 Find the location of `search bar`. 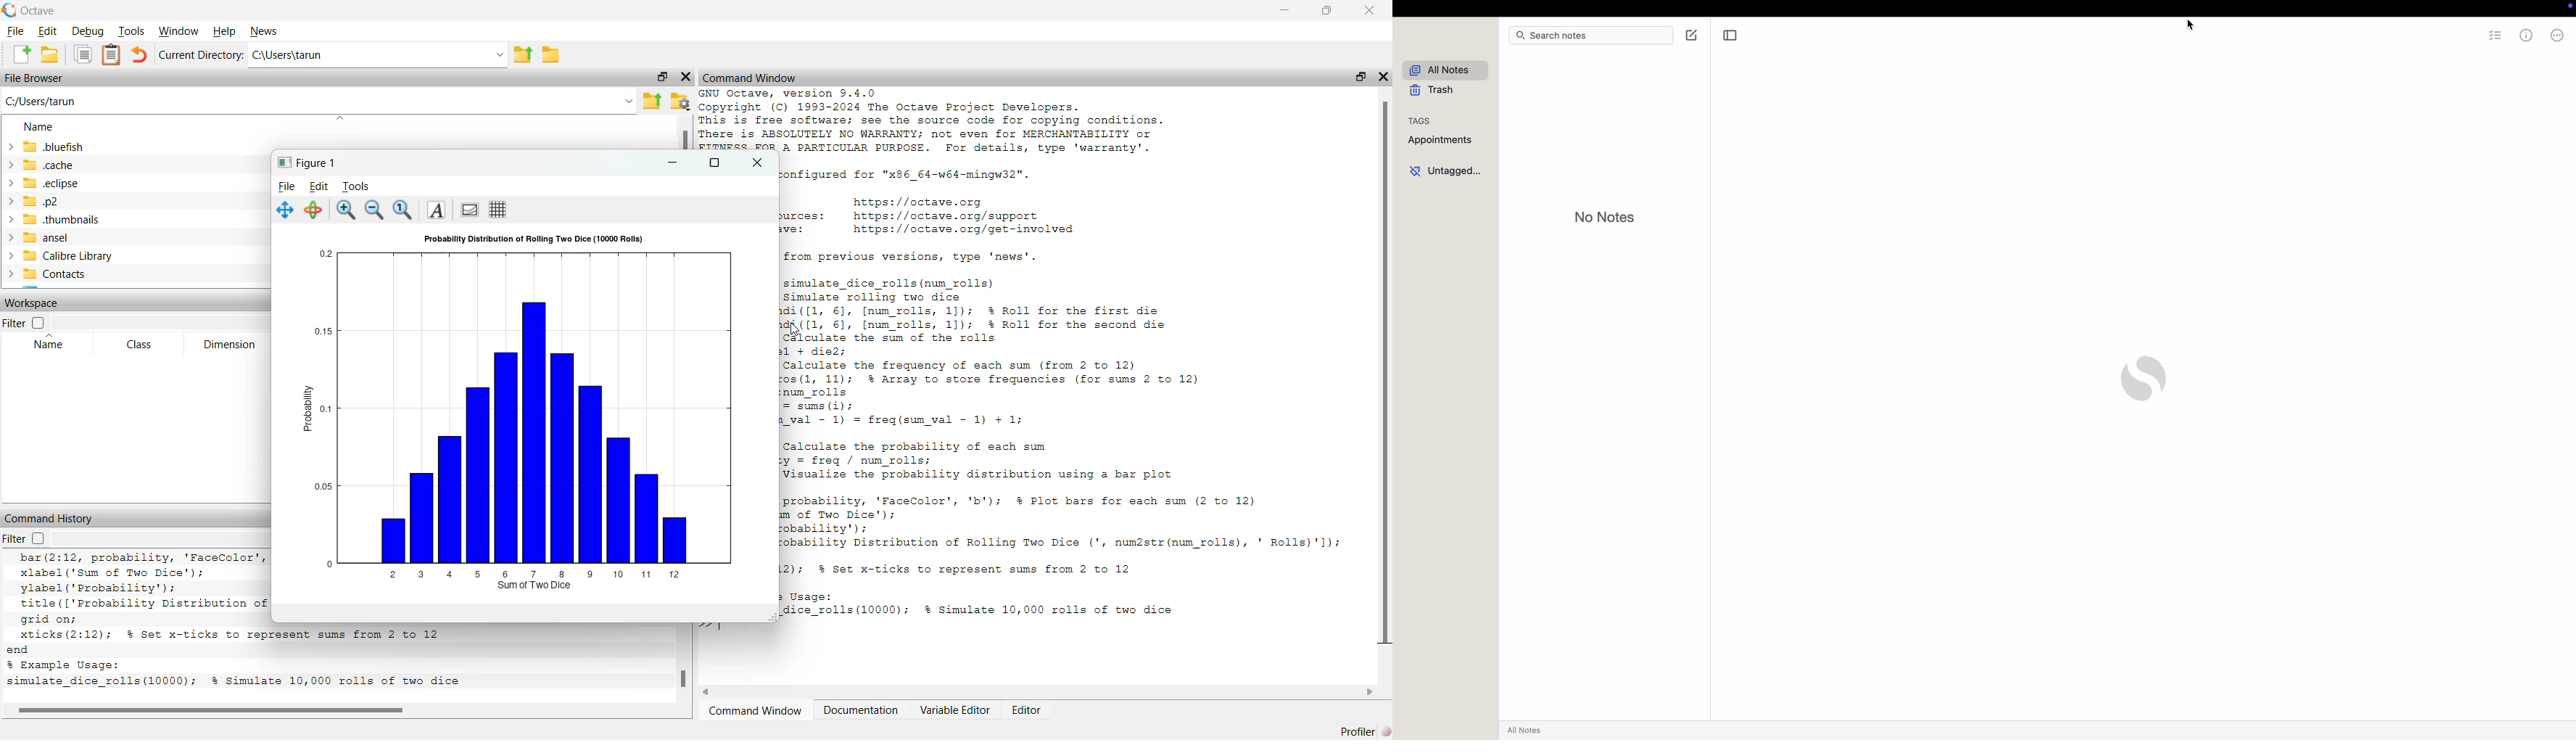

search bar is located at coordinates (1590, 37).